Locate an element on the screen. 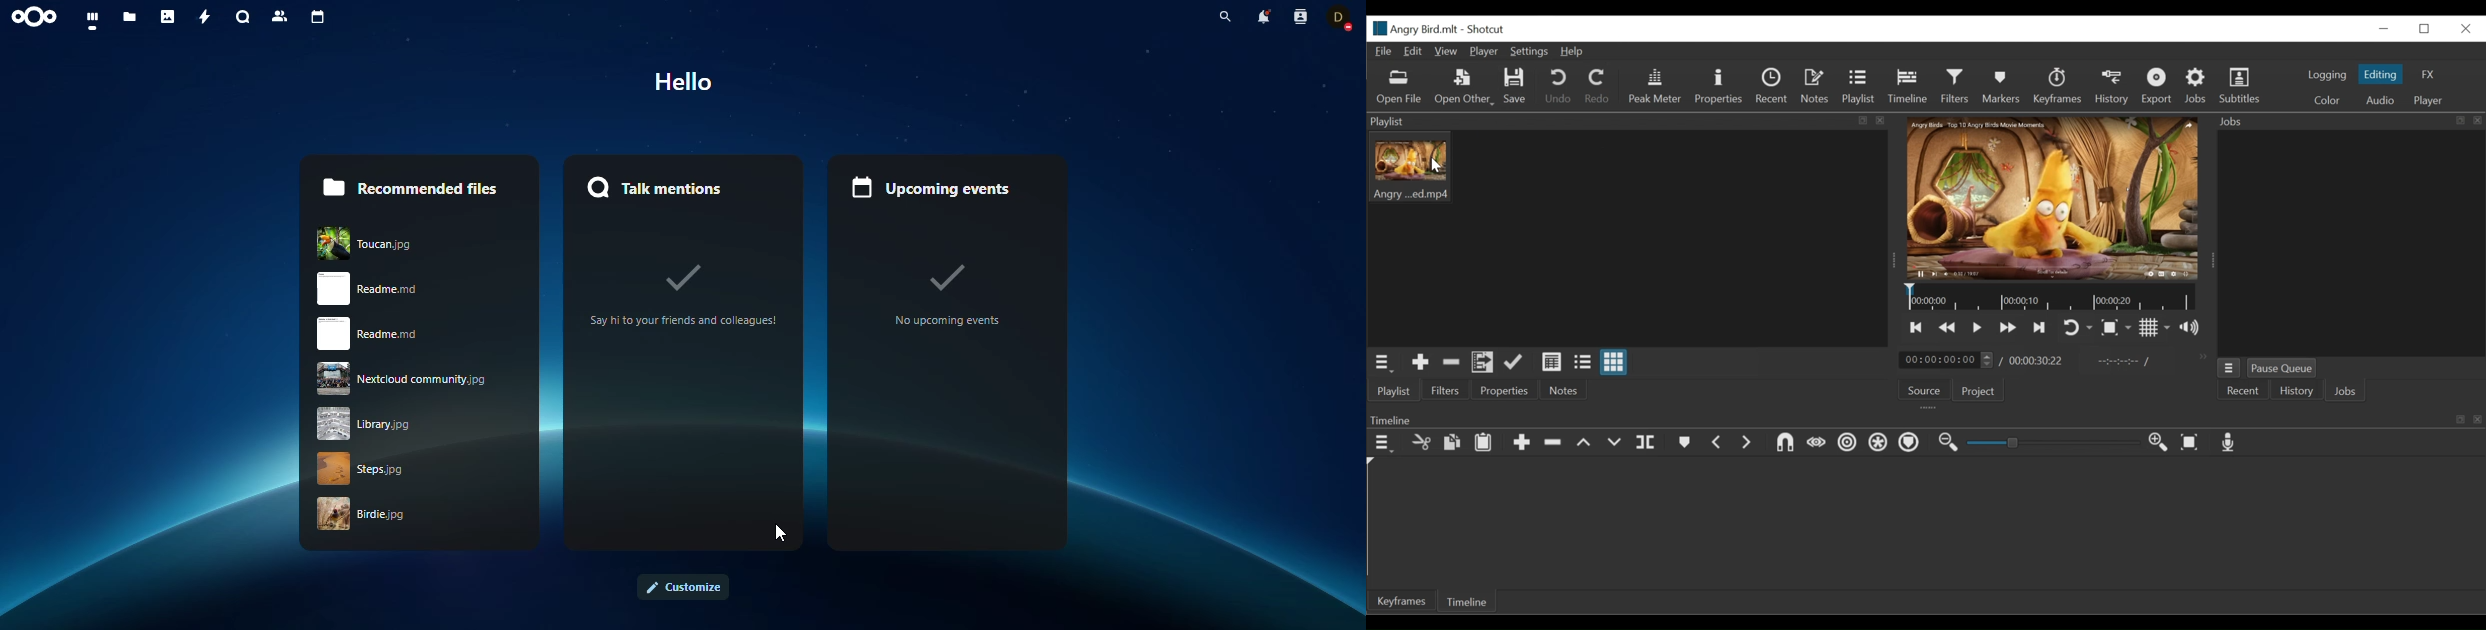  Toggle display grid on the player is located at coordinates (2155, 327).